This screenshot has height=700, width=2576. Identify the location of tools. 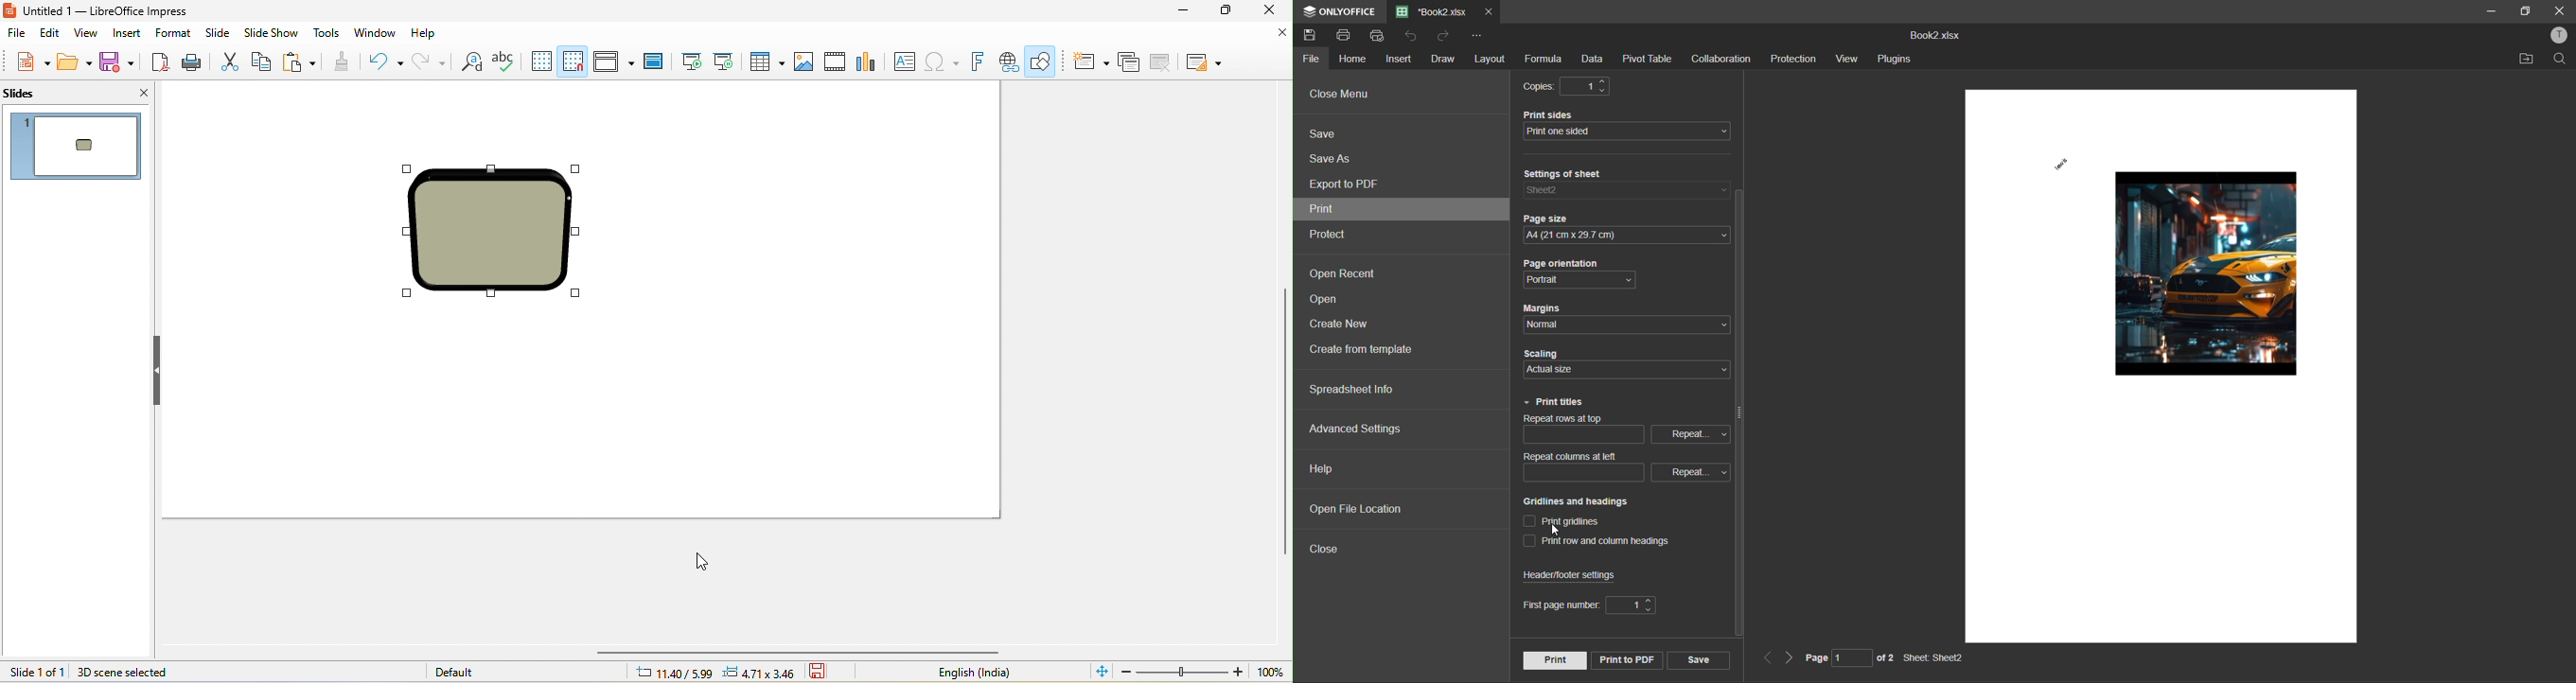
(326, 34).